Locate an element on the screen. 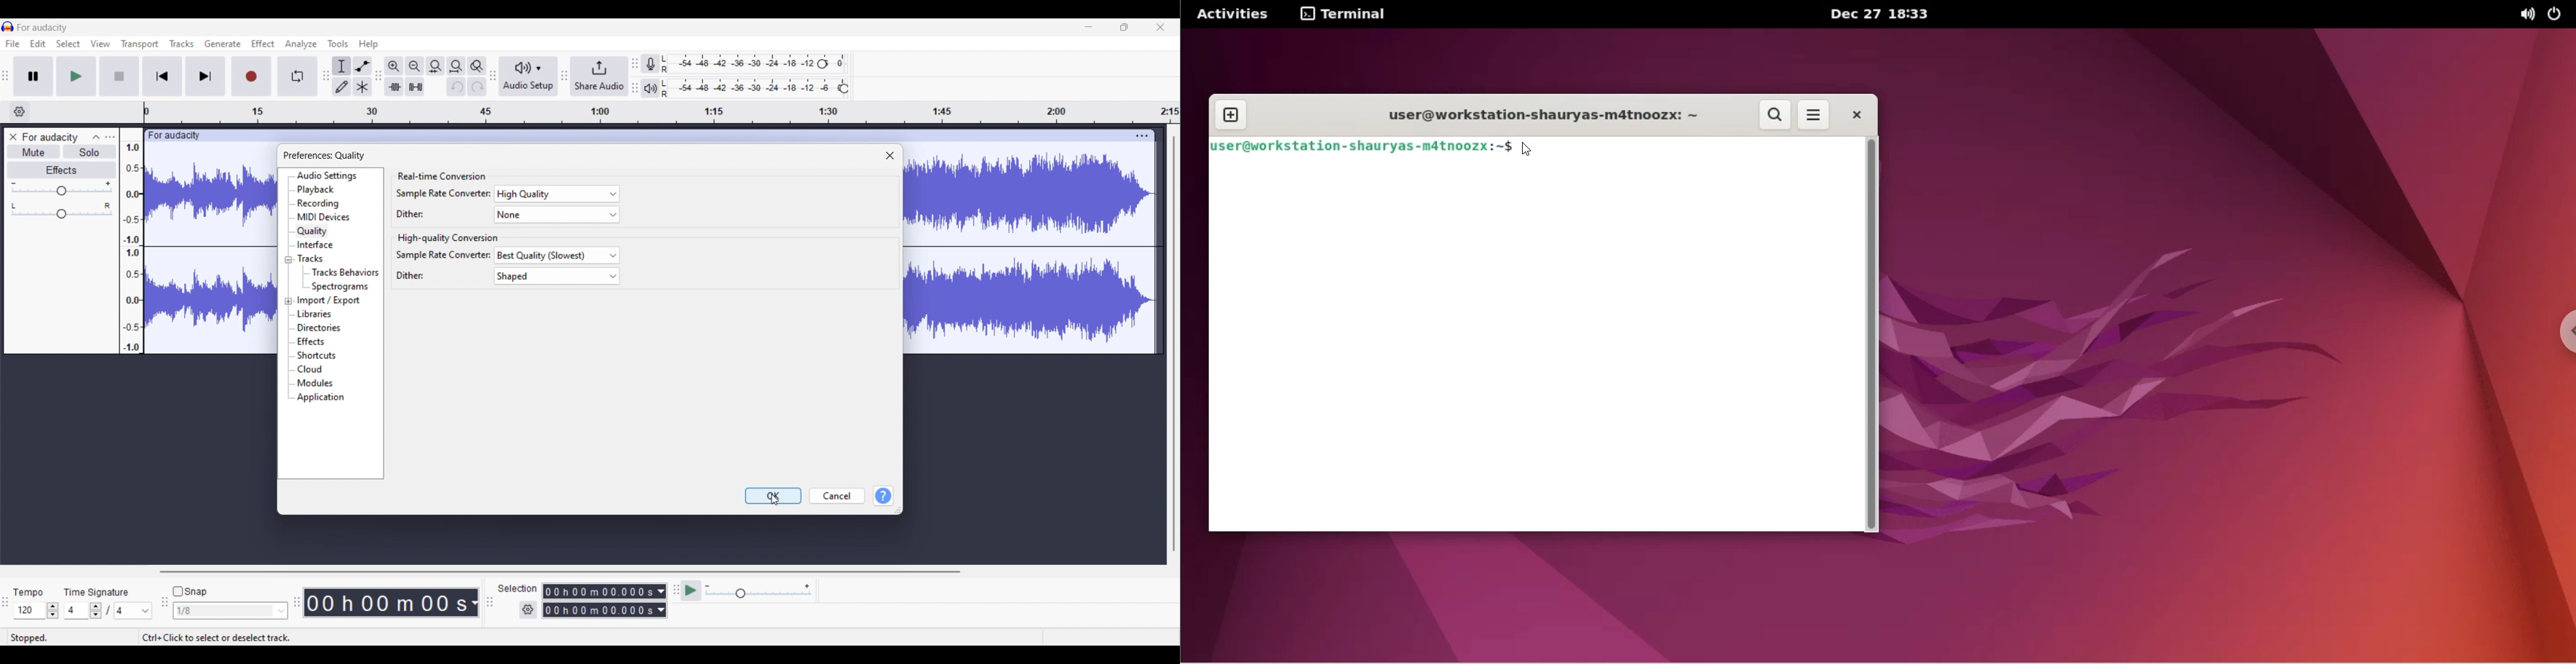 This screenshot has width=2576, height=672. Tracks is located at coordinates (312, 258).